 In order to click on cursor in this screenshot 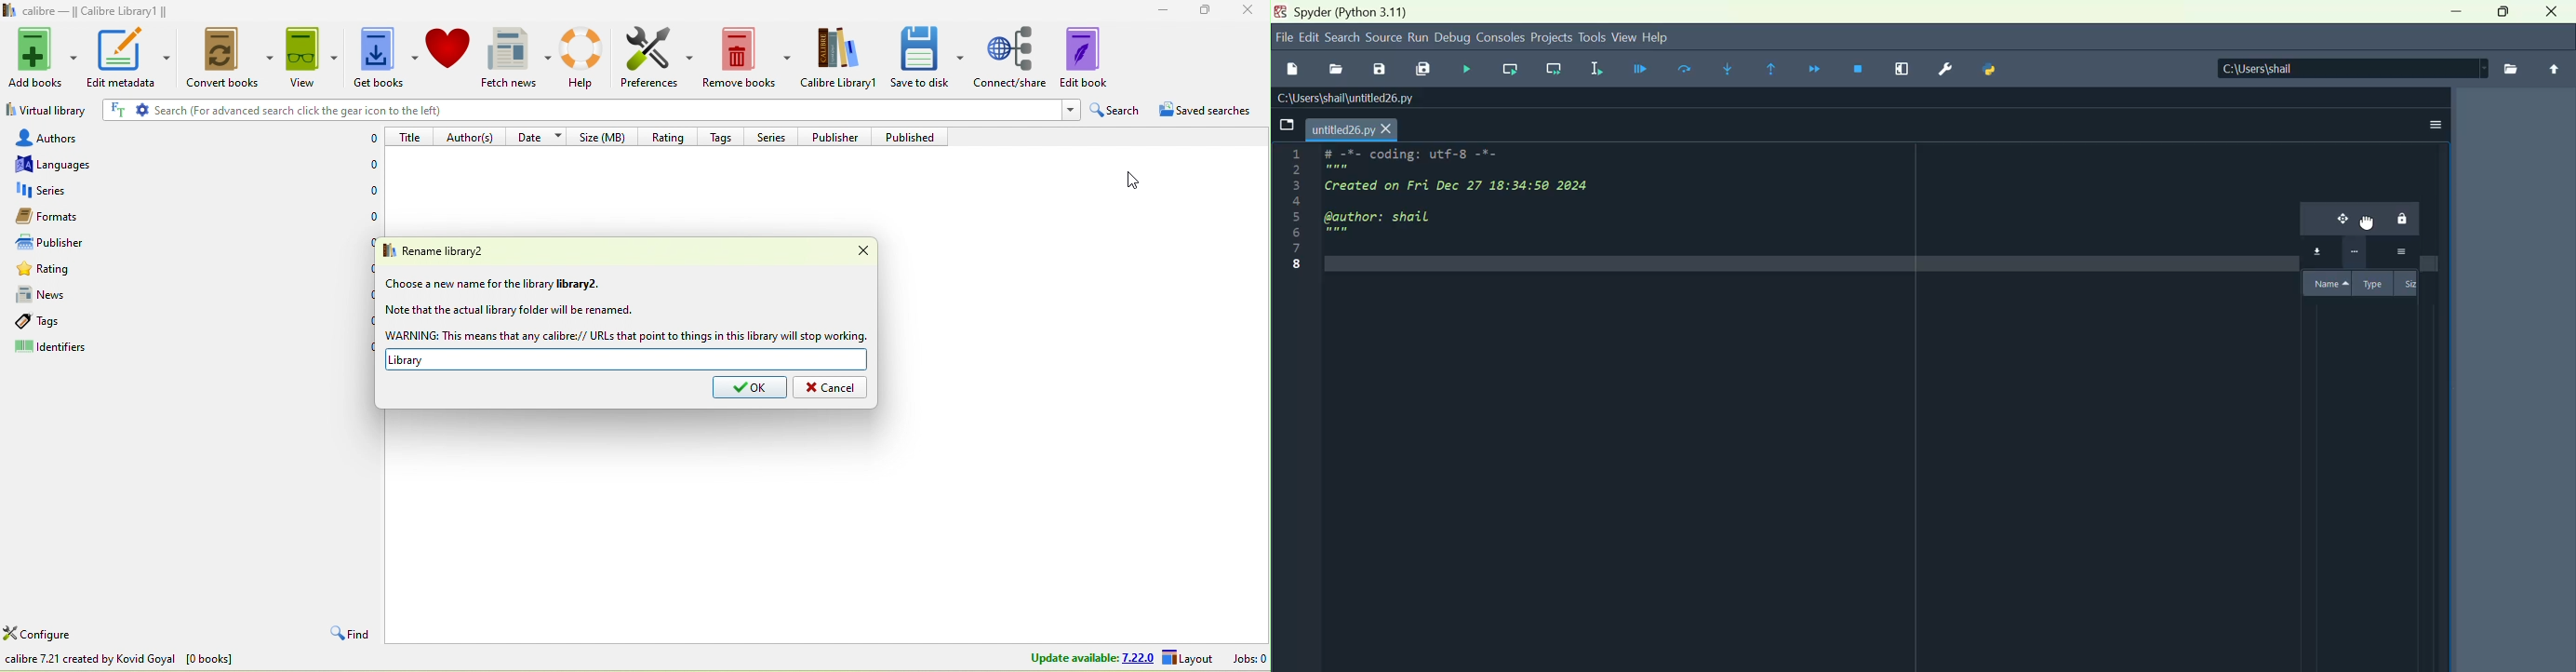, I will do `click(1130, 178)`.